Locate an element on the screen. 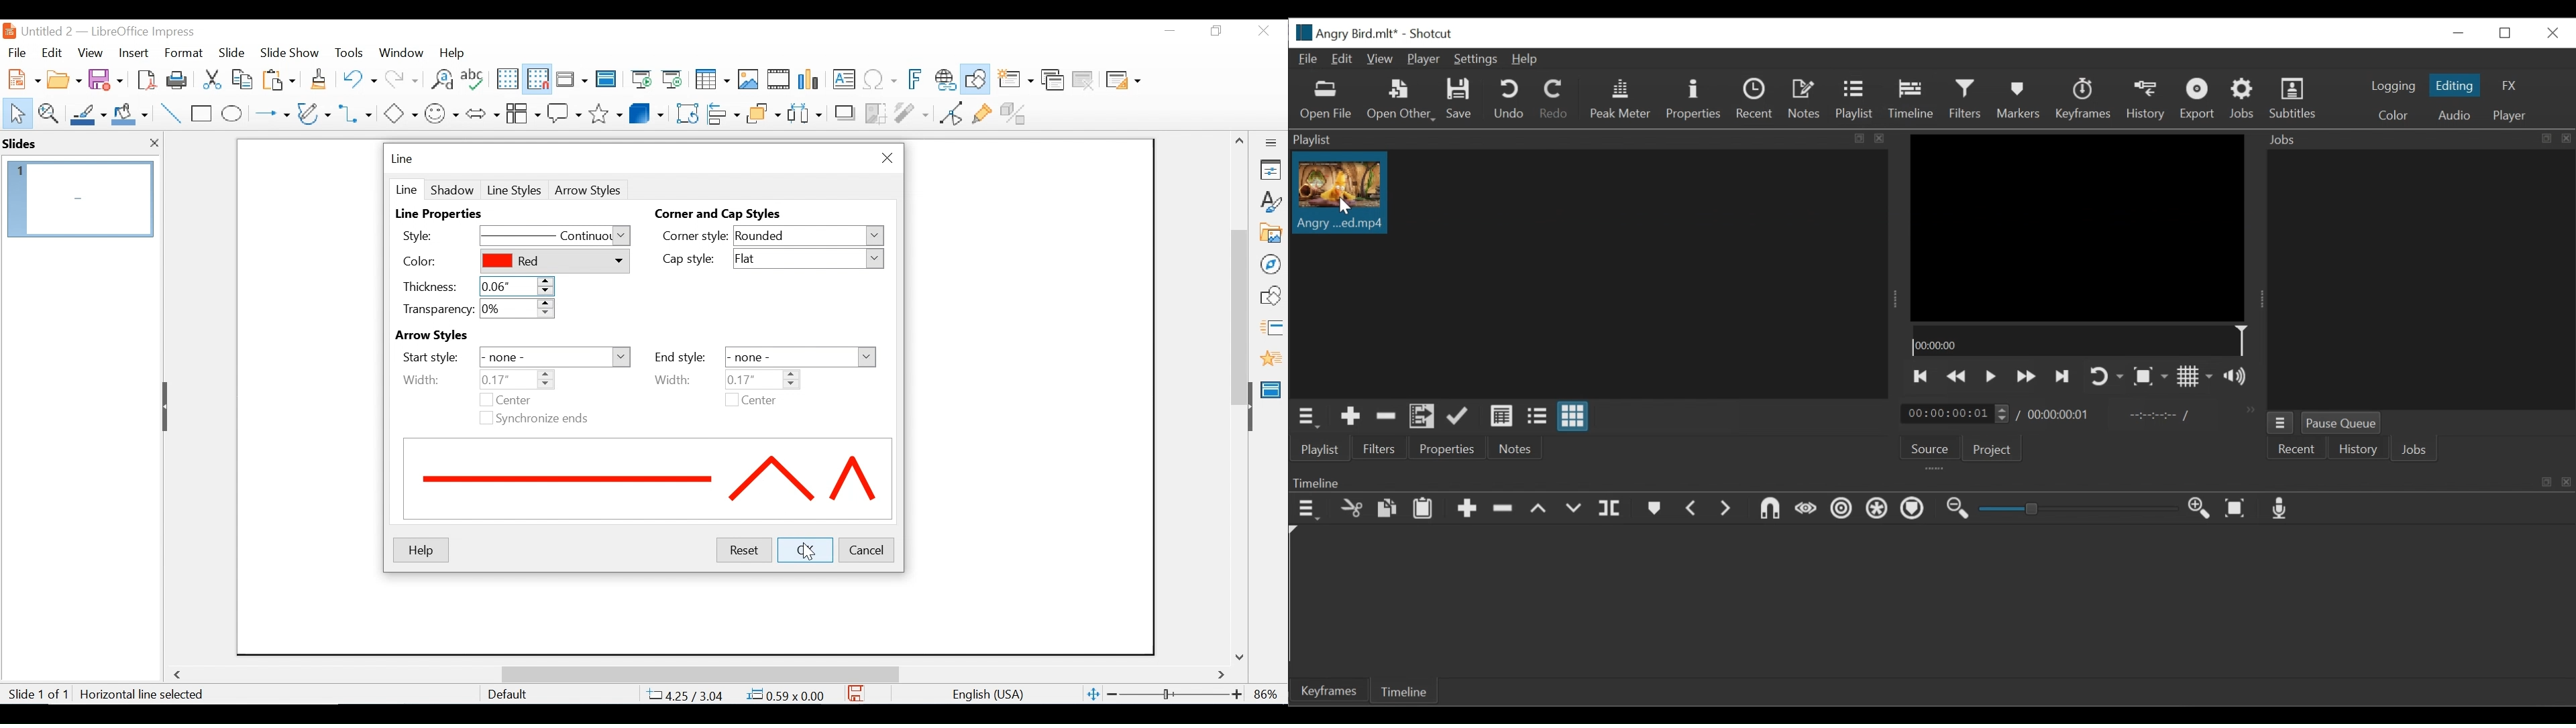 This screenshot has height=728, width=2576. Edit is located at coordinates (50, 53).